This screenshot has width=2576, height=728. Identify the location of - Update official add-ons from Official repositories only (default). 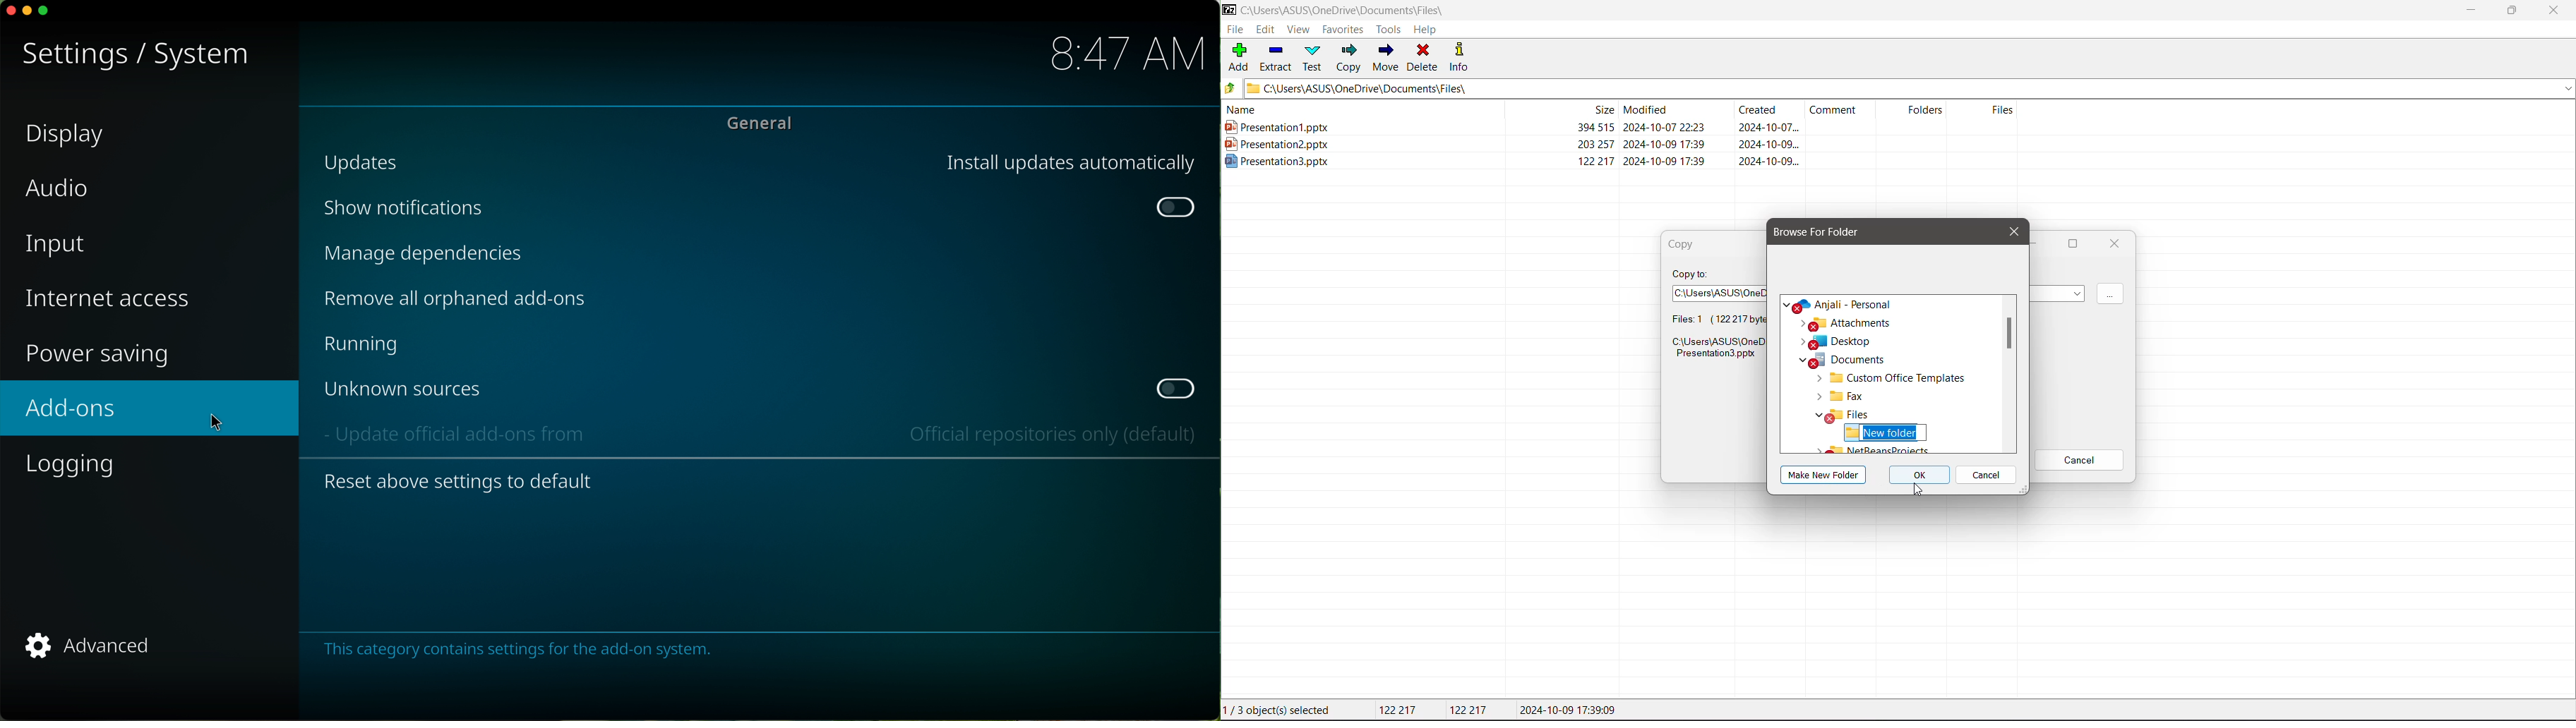
(768, 436).